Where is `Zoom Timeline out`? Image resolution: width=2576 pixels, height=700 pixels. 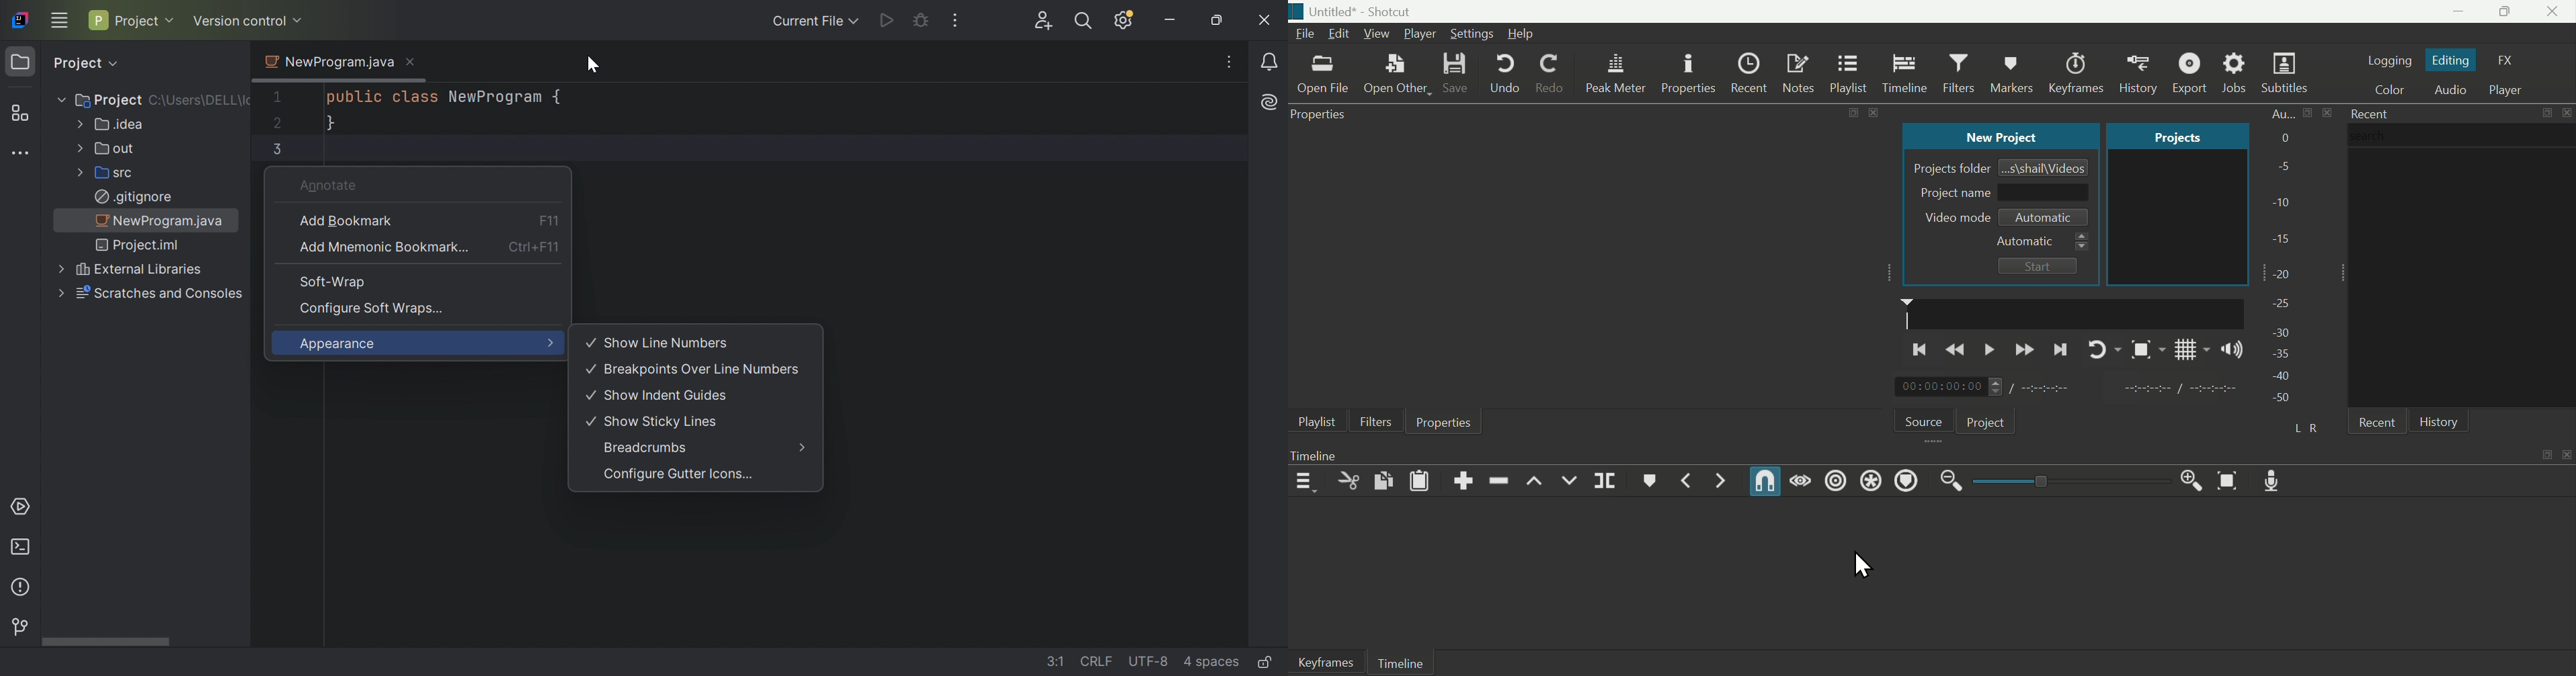 Zoom Timeline out is located at coordinates (1951, 484).